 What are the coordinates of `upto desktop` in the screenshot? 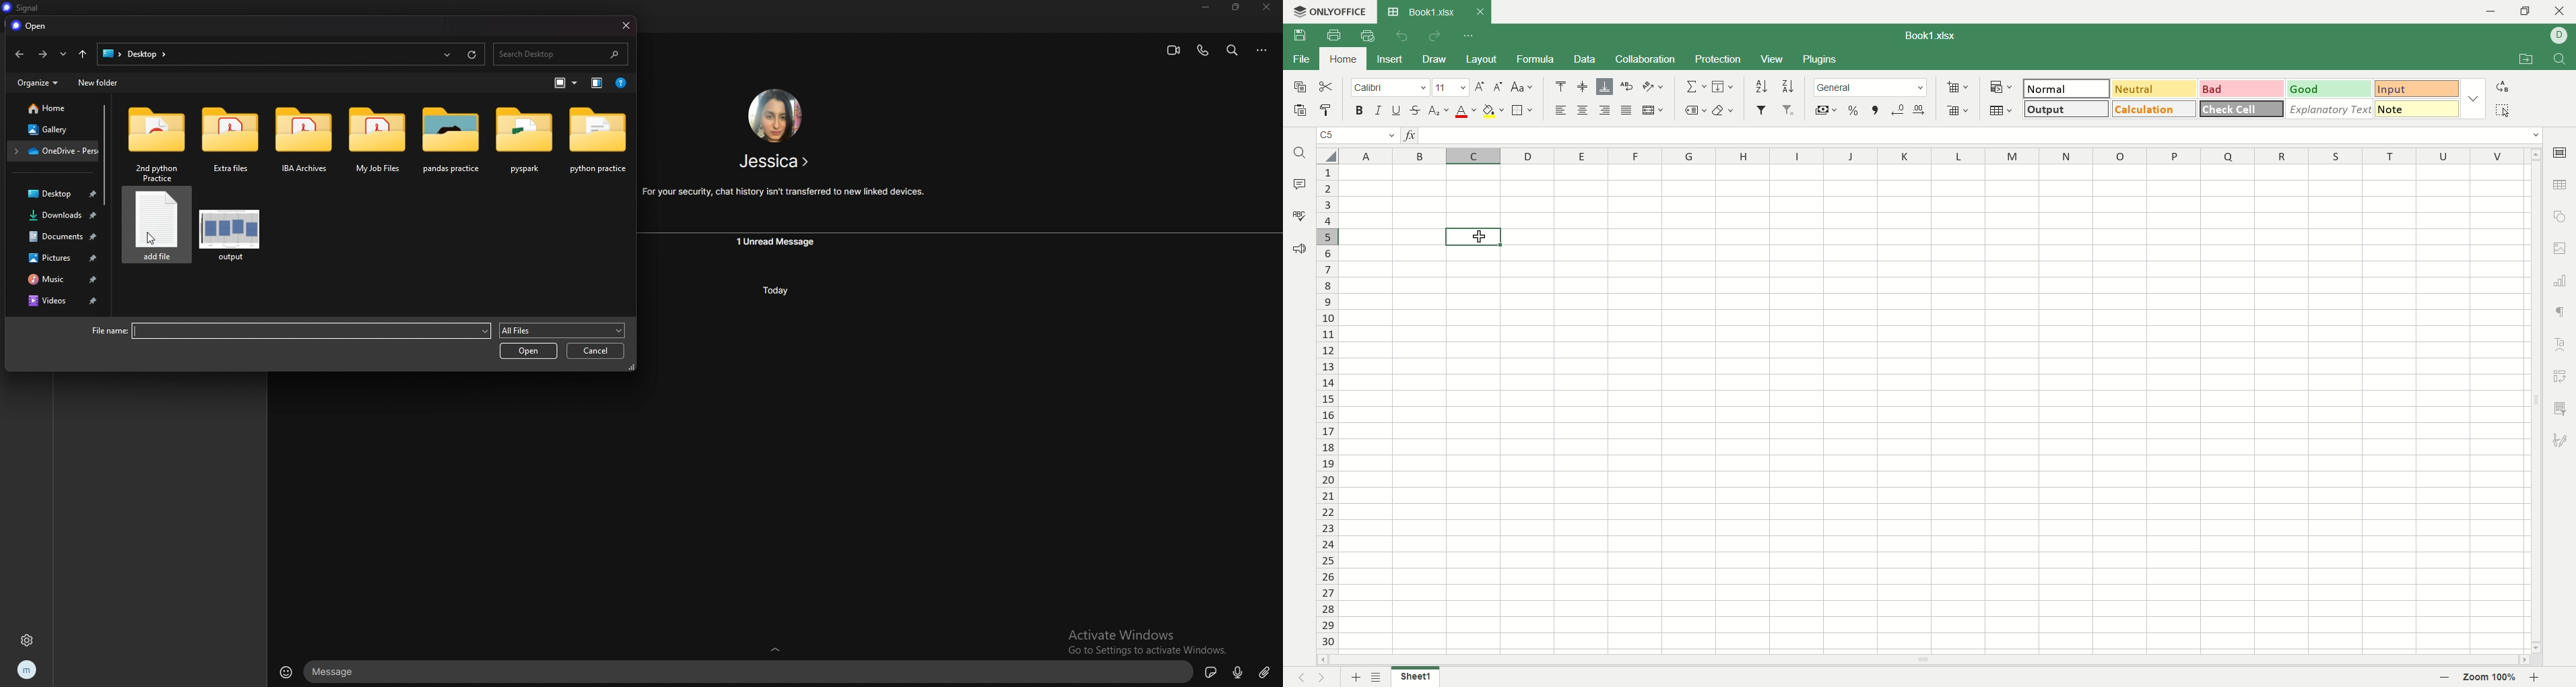 It's located at (83, 54).